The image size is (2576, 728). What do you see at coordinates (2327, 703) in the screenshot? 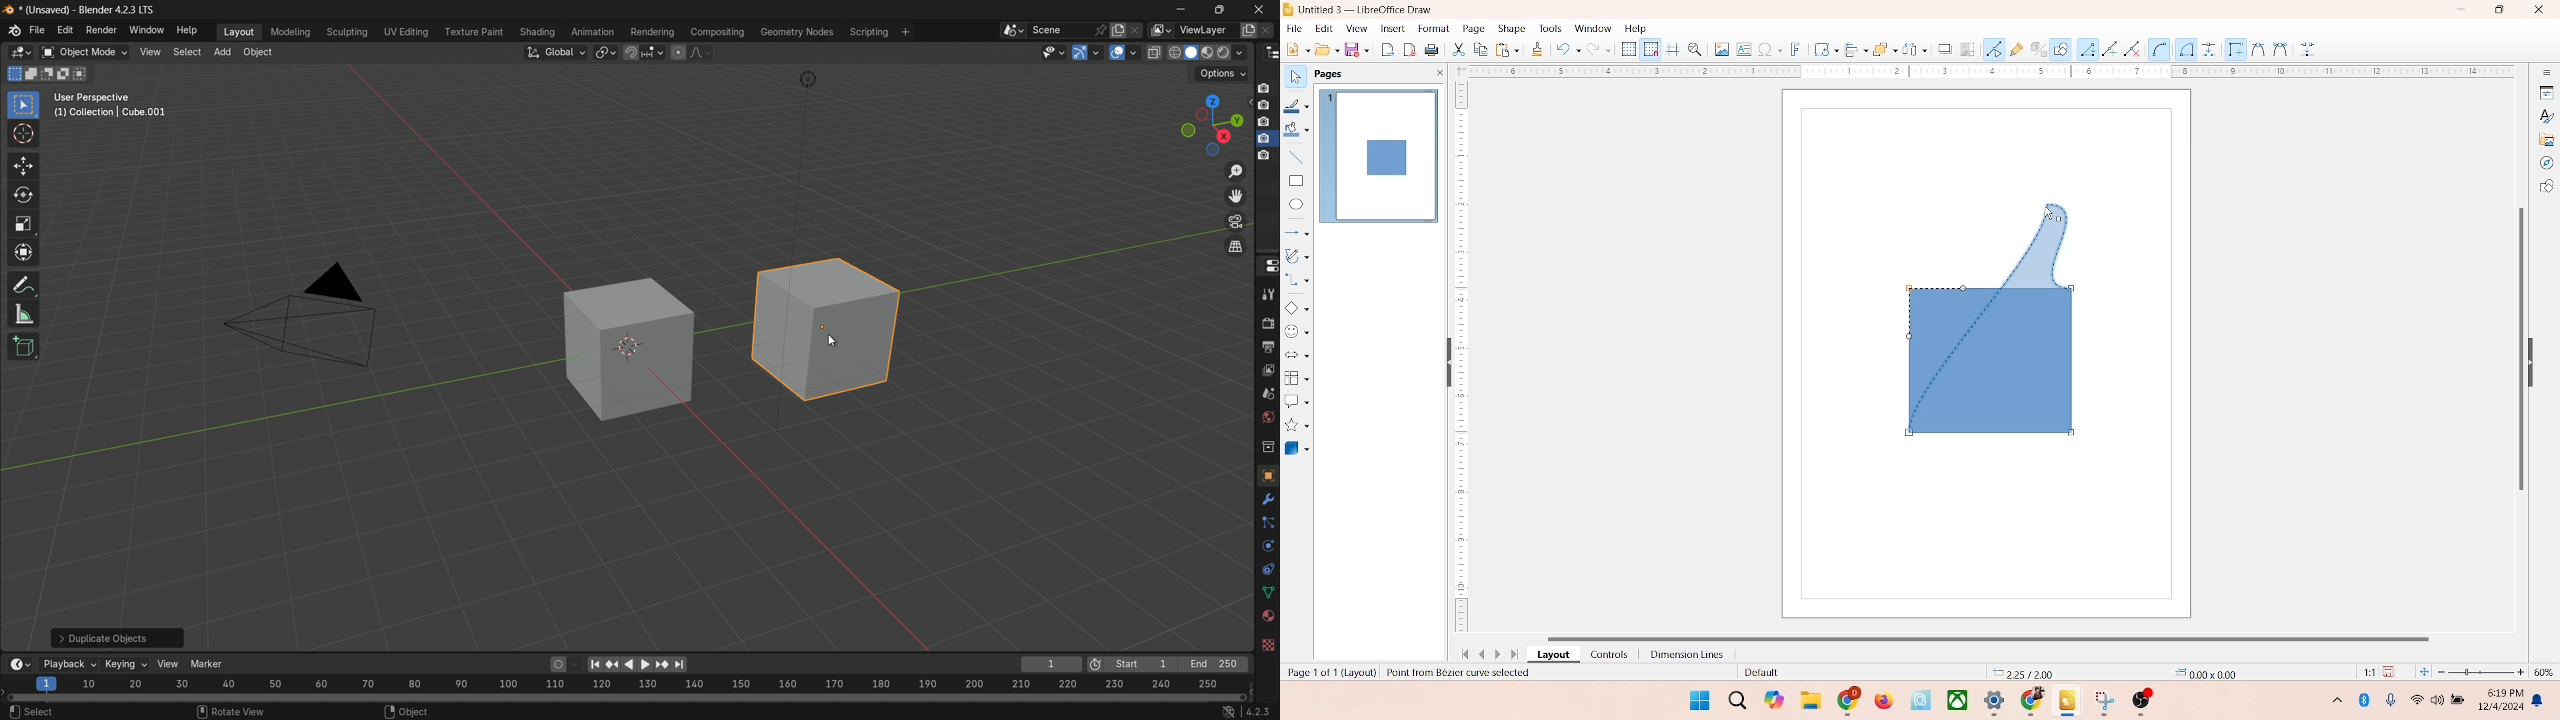
I see `hidden icons` at bounding box center [2327, 703].